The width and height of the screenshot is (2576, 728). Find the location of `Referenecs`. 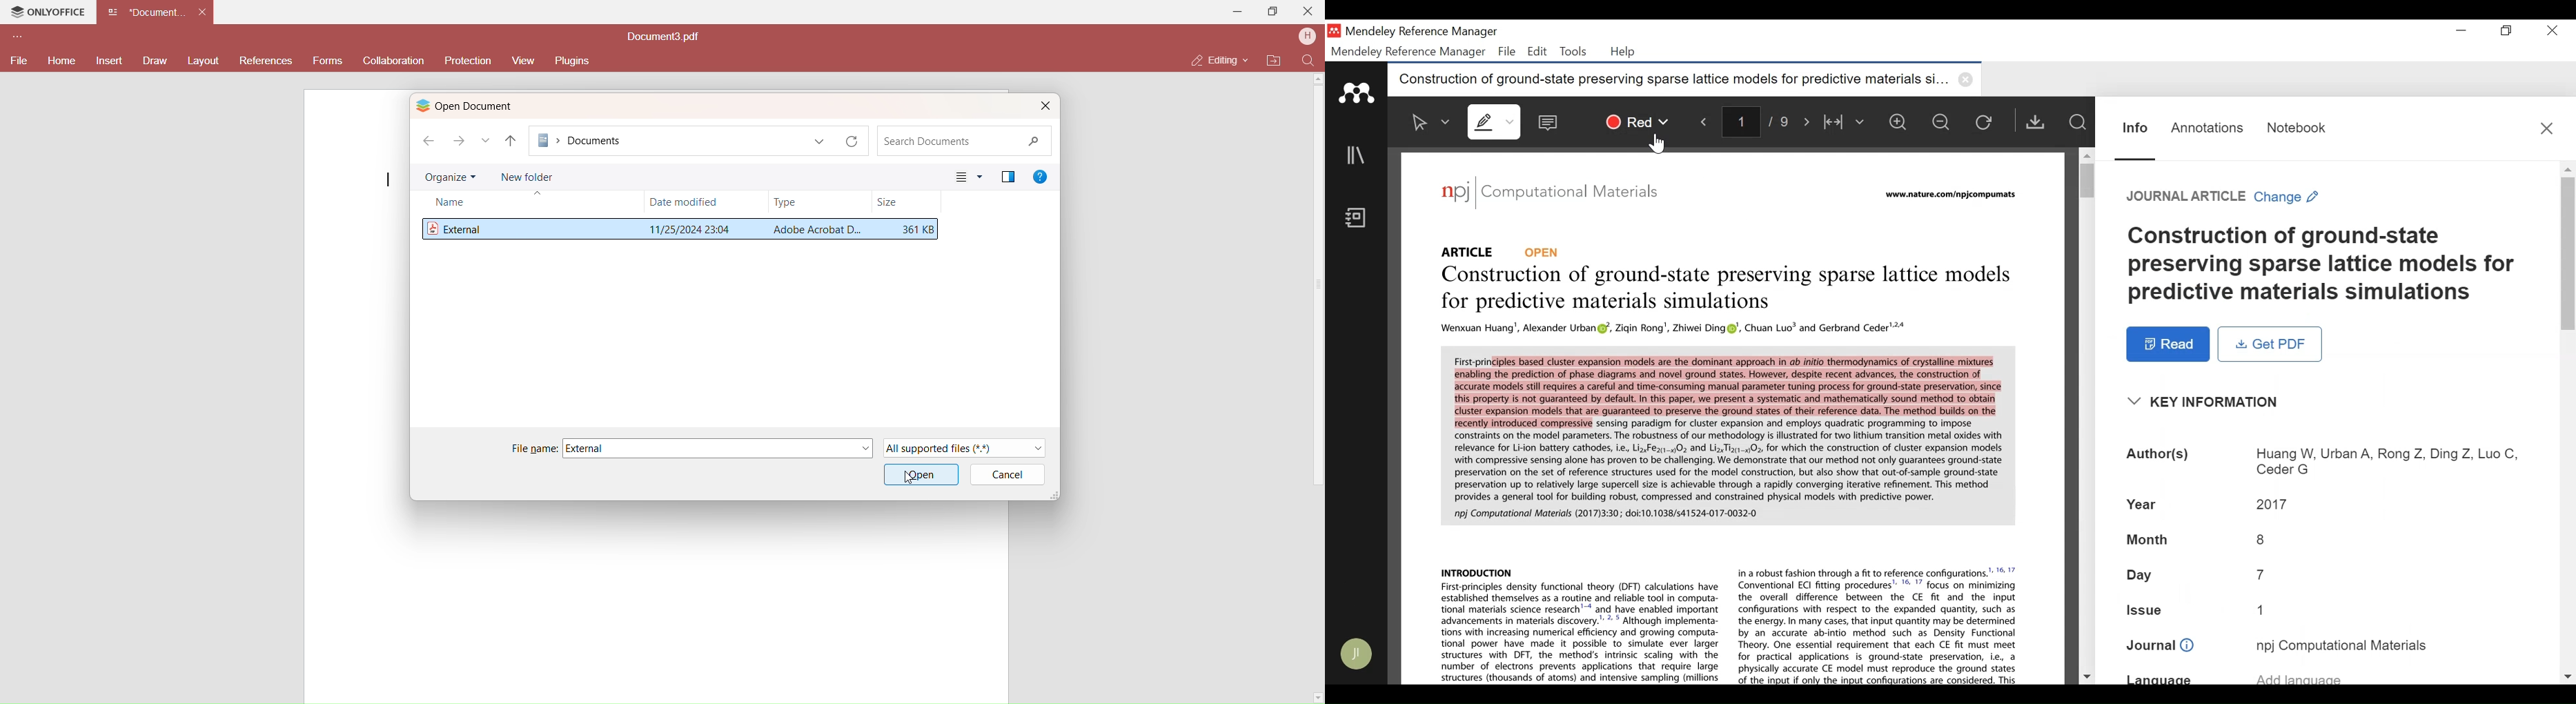

Referenecs is located at coordinates (266, 62).